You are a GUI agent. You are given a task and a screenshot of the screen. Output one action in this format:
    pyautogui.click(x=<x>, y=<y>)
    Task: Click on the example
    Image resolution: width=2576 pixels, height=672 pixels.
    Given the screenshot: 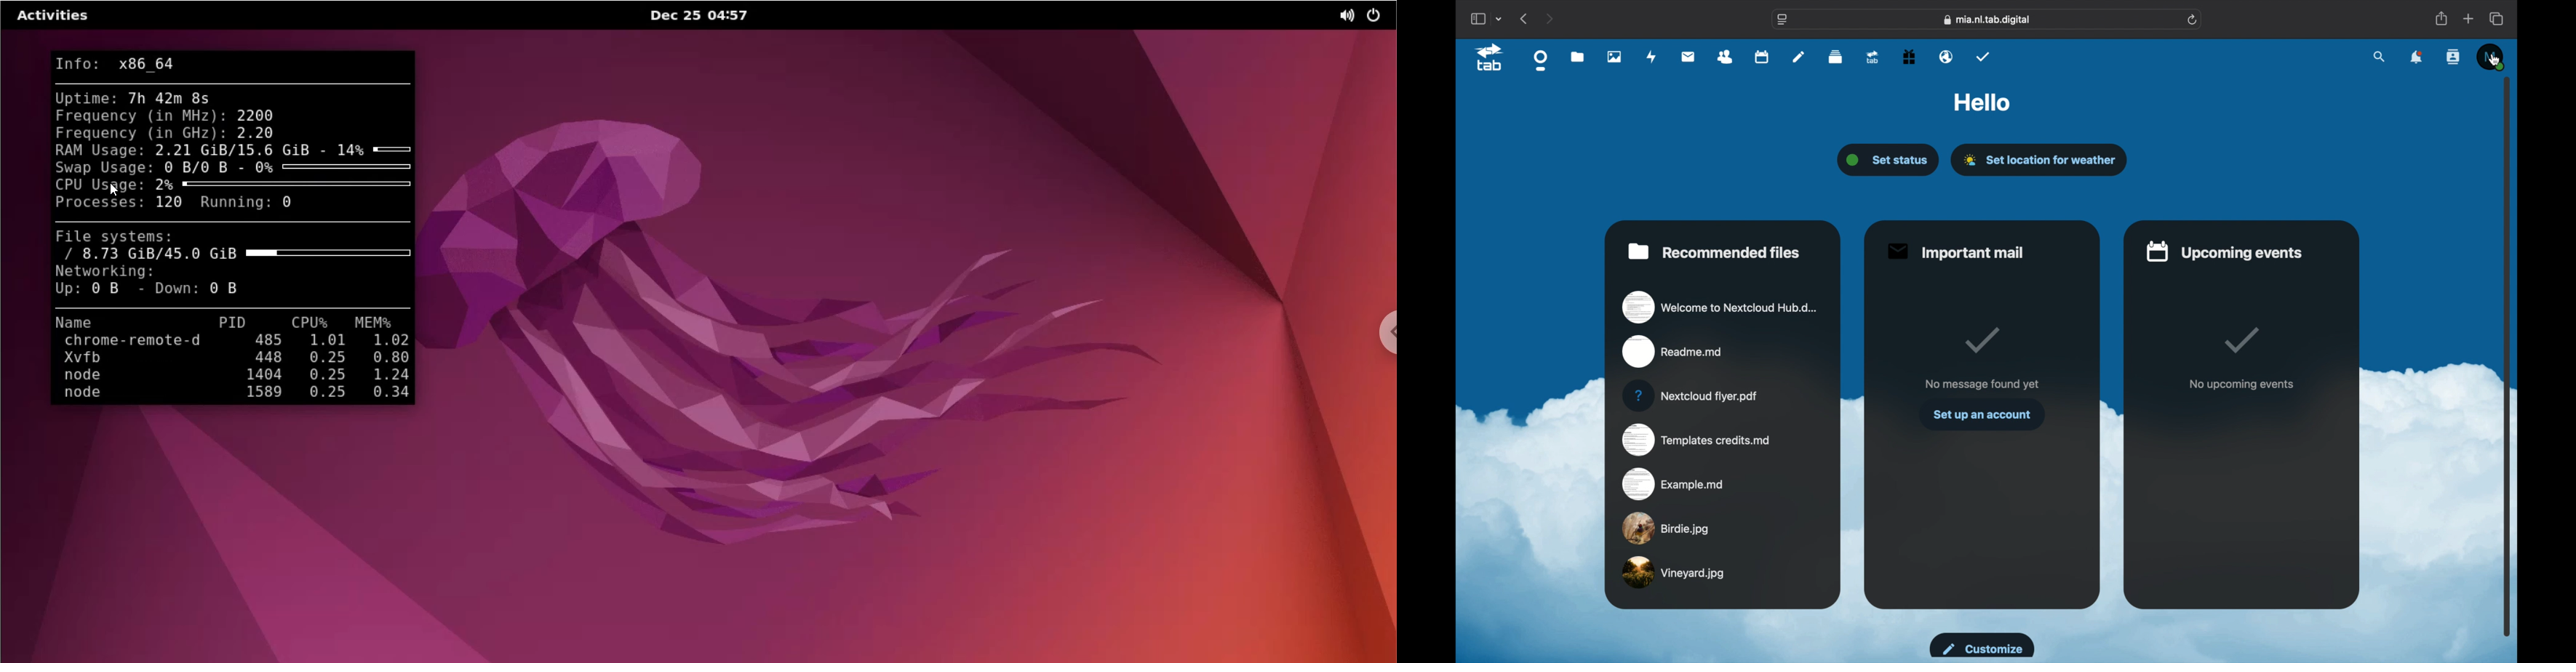 What is the action you would take?
    pyautogui.click(x=1674, y=483)
    